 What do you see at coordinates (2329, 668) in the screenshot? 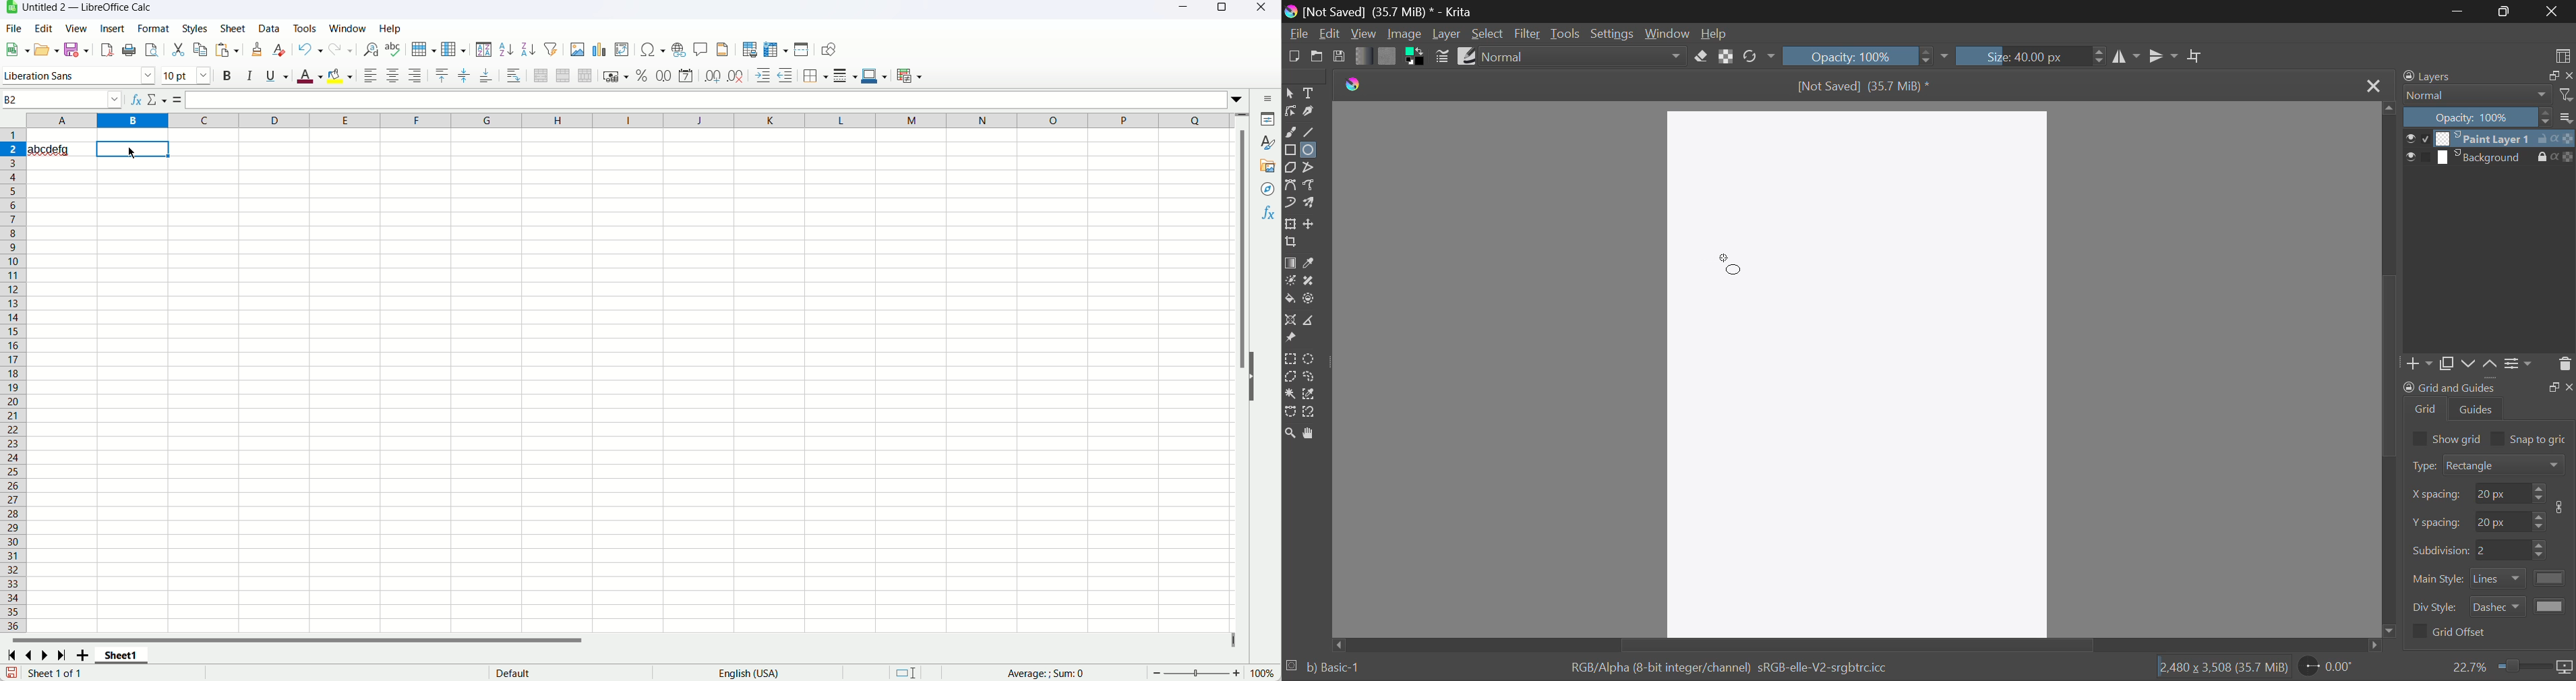
I see `Page Rotation` at bounding box center [2329, 668].